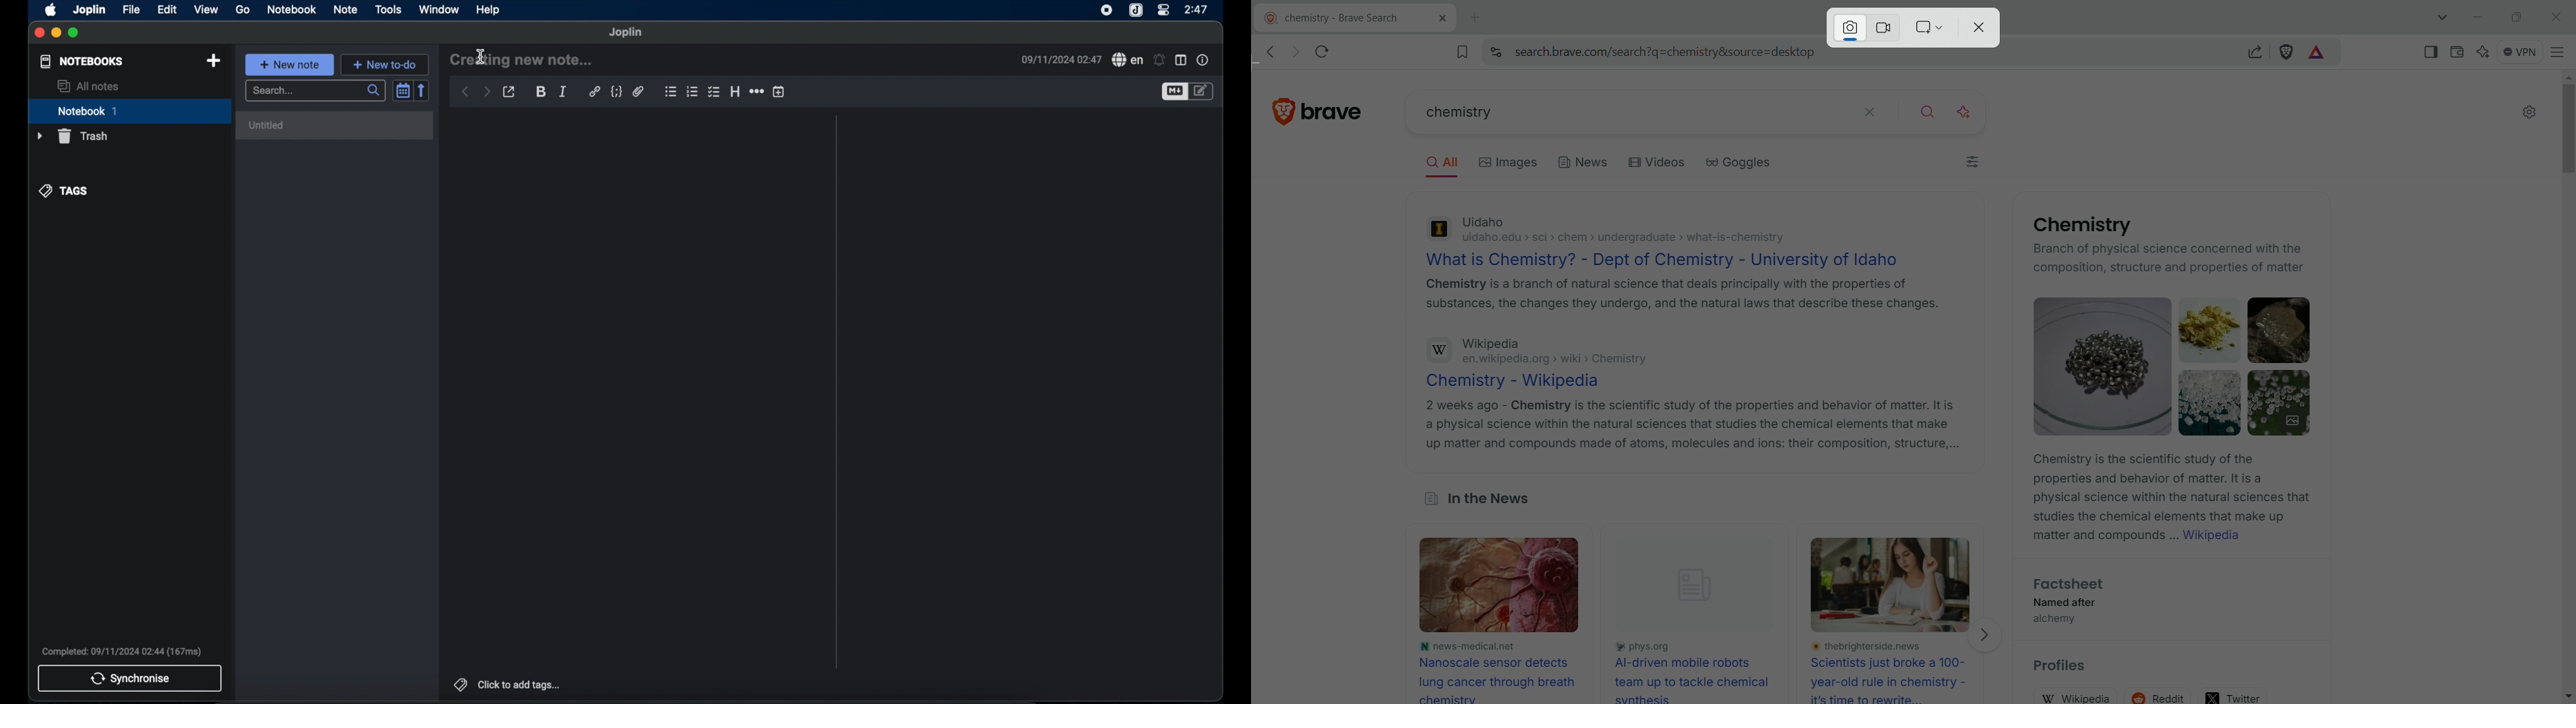 The image size is (2576, 728). What do you see at coordinates (540, 92) in the screenshot?
I see `bold` at bounding box center [540, 92].